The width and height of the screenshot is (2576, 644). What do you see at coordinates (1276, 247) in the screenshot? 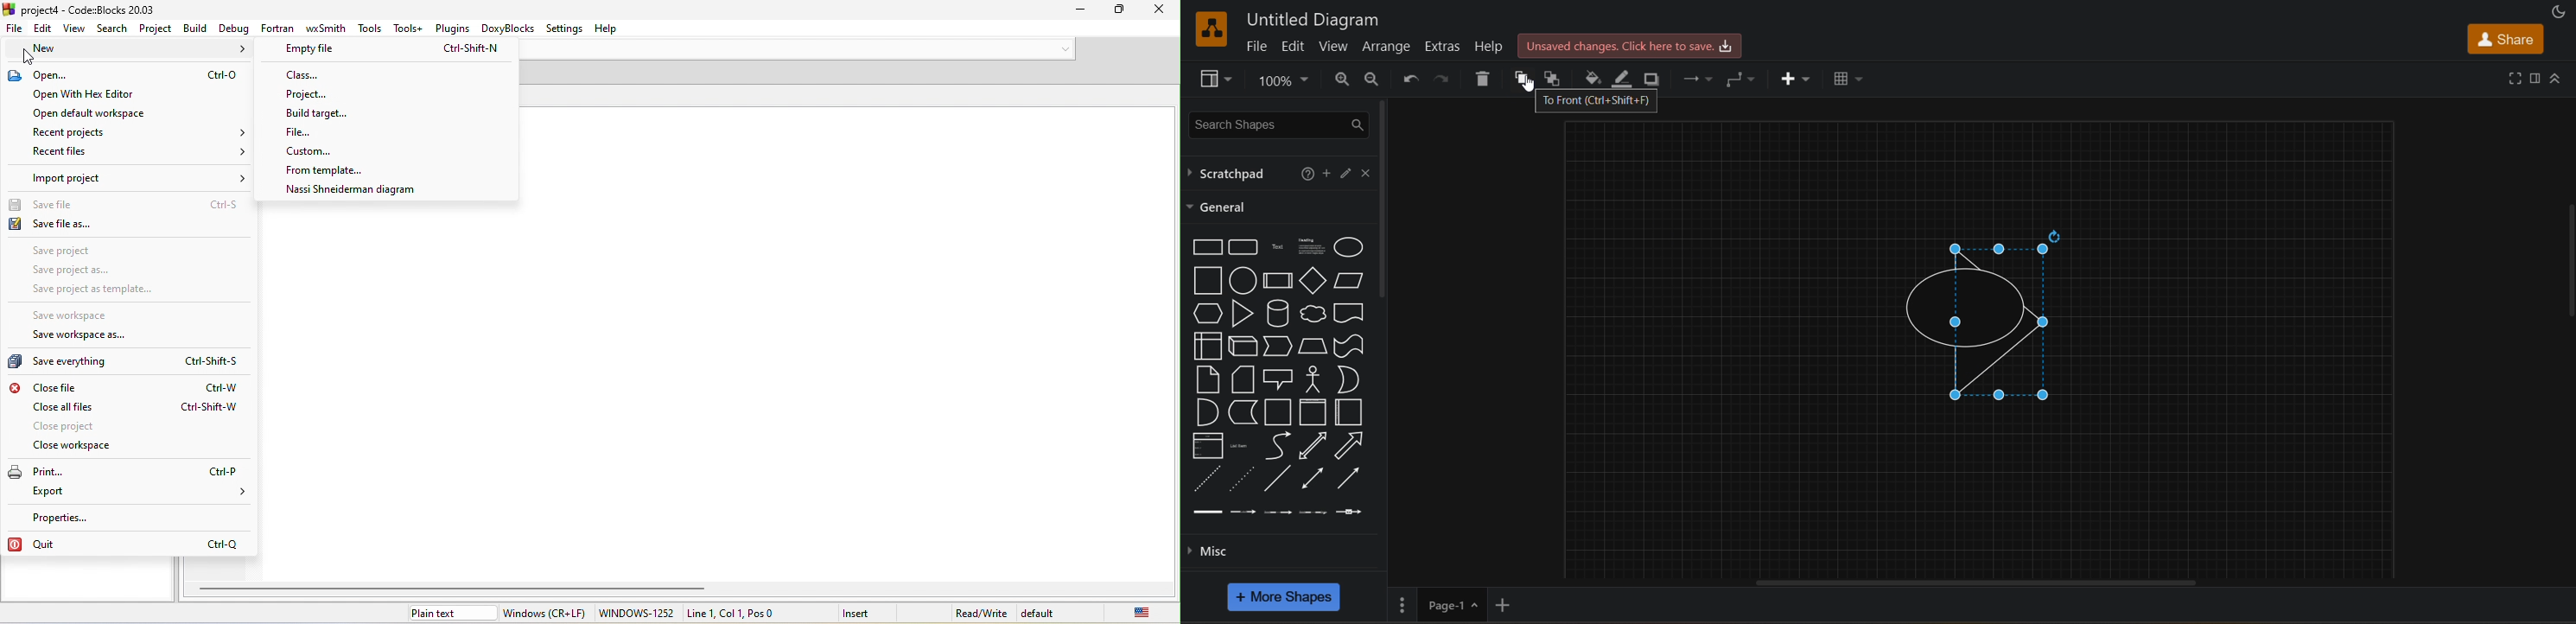
I see `text` at bounding box center [1276, 247].